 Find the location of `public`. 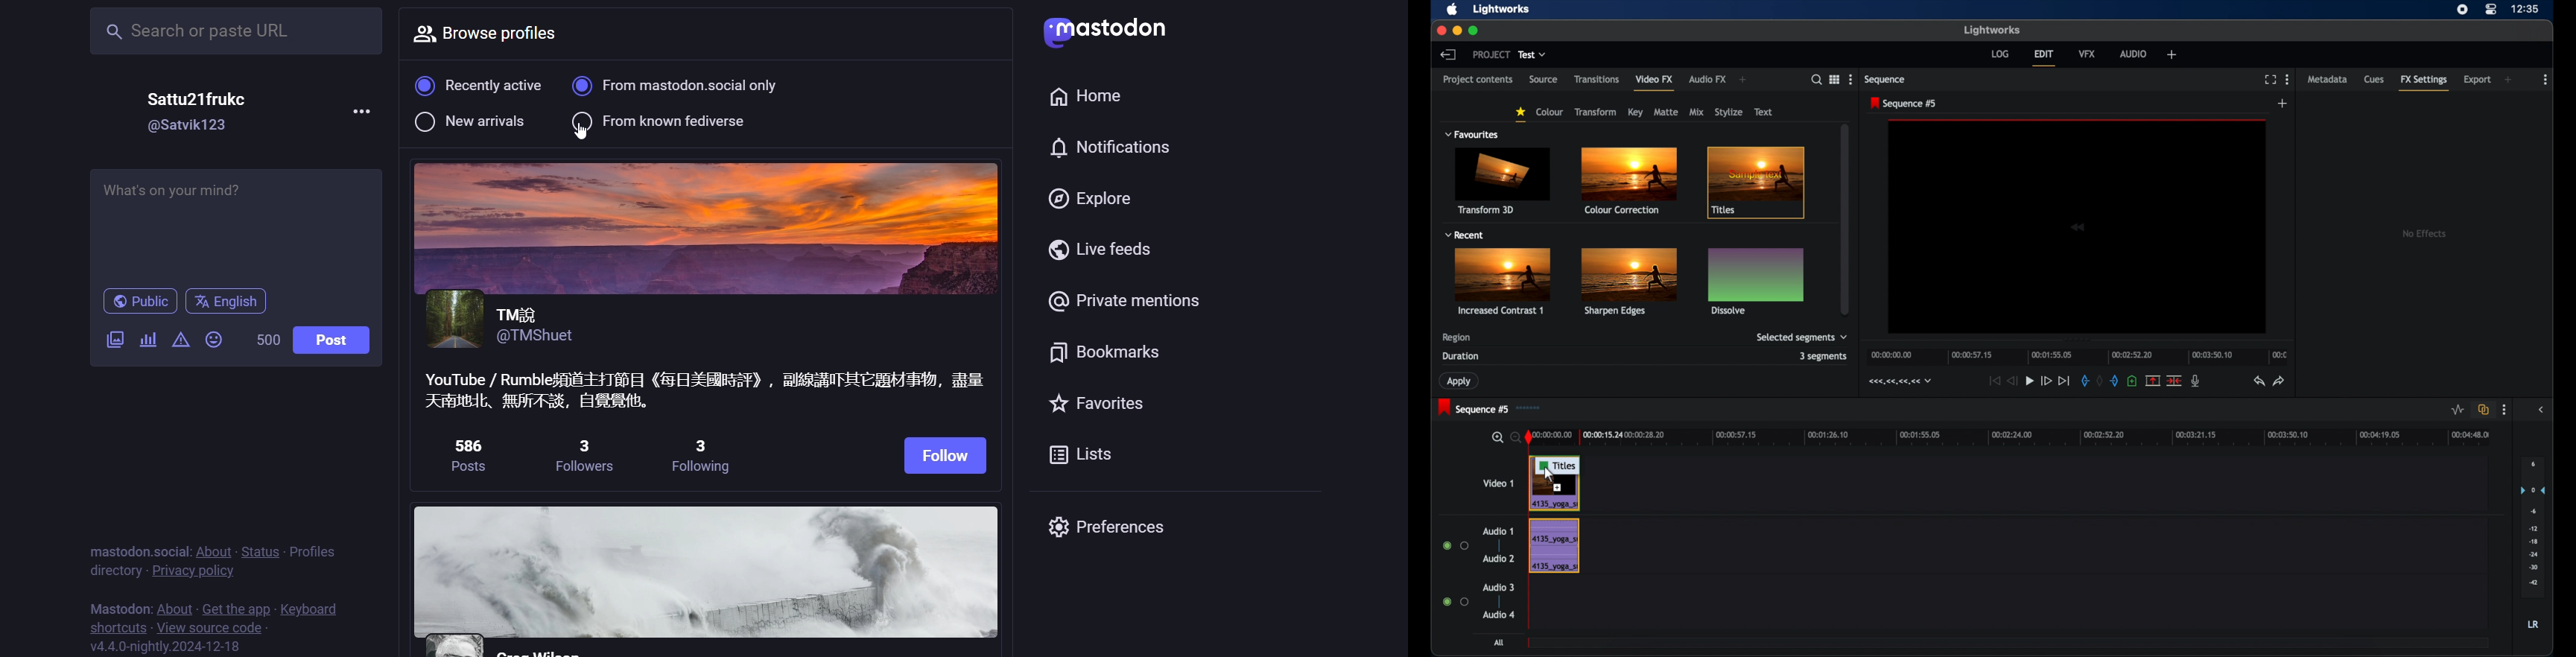

public is located at coordinates (142, 302).